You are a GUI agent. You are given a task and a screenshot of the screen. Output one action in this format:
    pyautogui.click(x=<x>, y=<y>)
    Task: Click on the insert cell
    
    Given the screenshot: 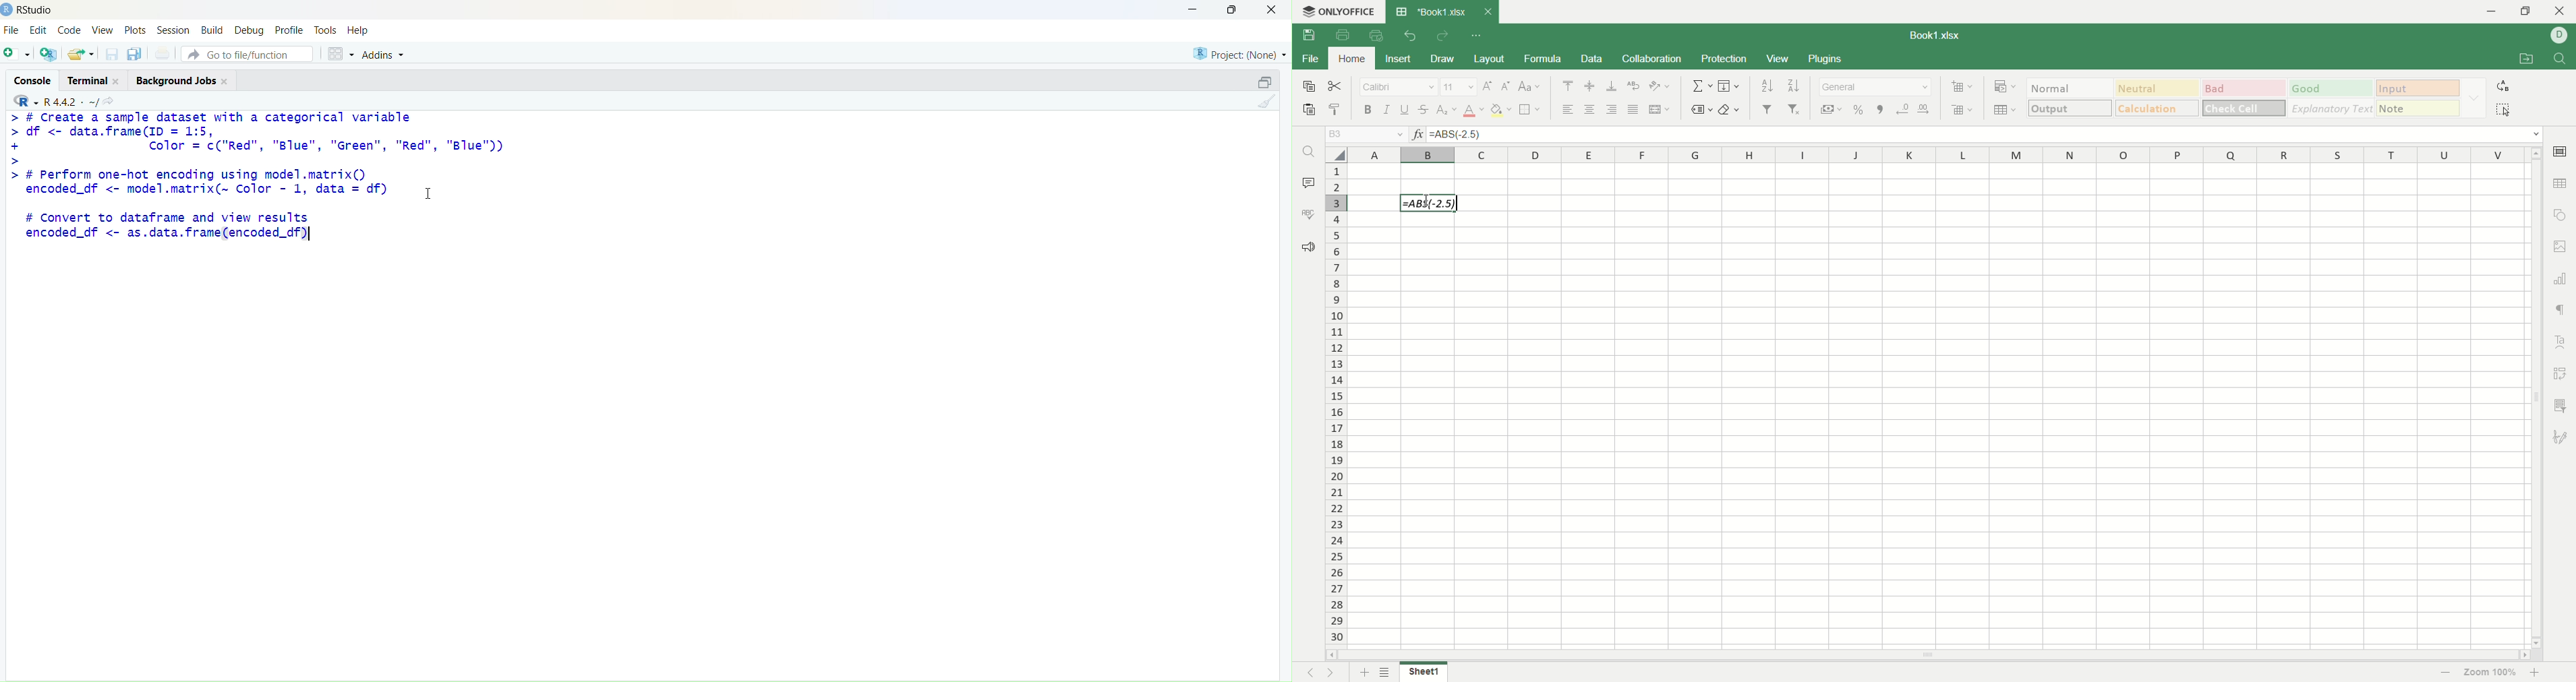 What is the action you would take?
    pyautogui.click(x=1963, y=88)
    